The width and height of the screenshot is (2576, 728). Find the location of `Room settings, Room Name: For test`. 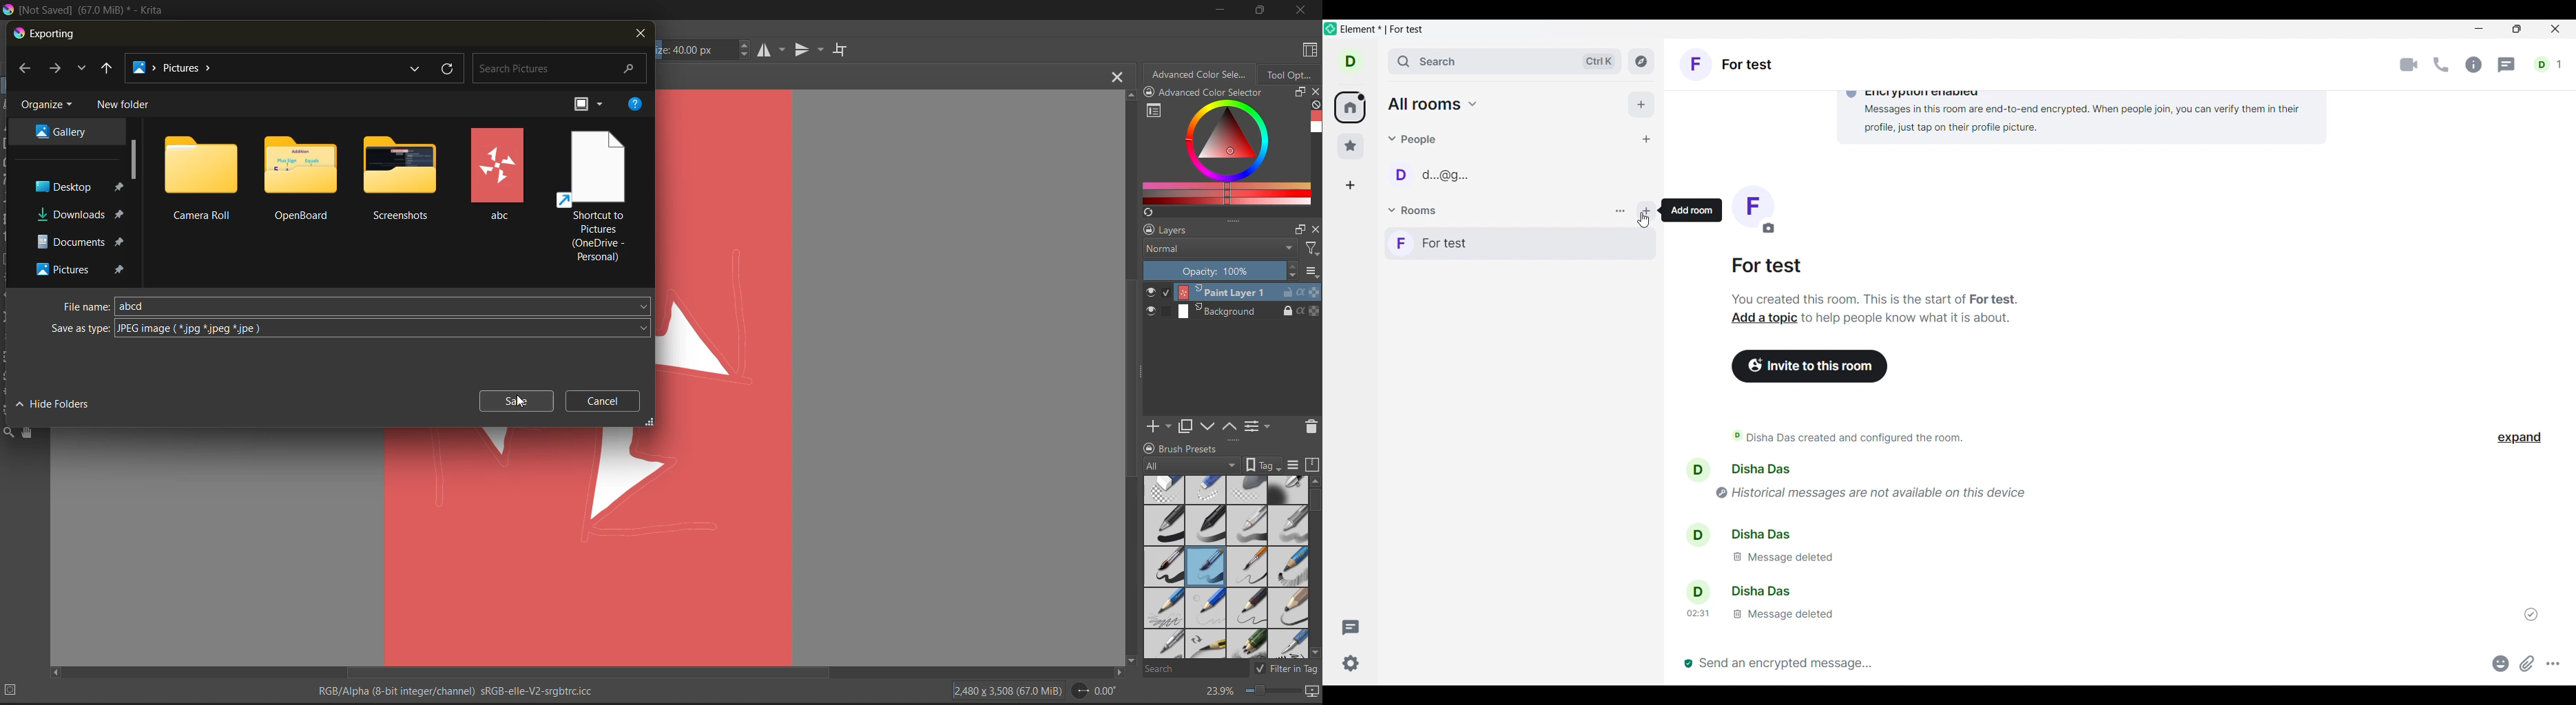

Room settings, Room Name: For test is located at coordinates (1729, 64).